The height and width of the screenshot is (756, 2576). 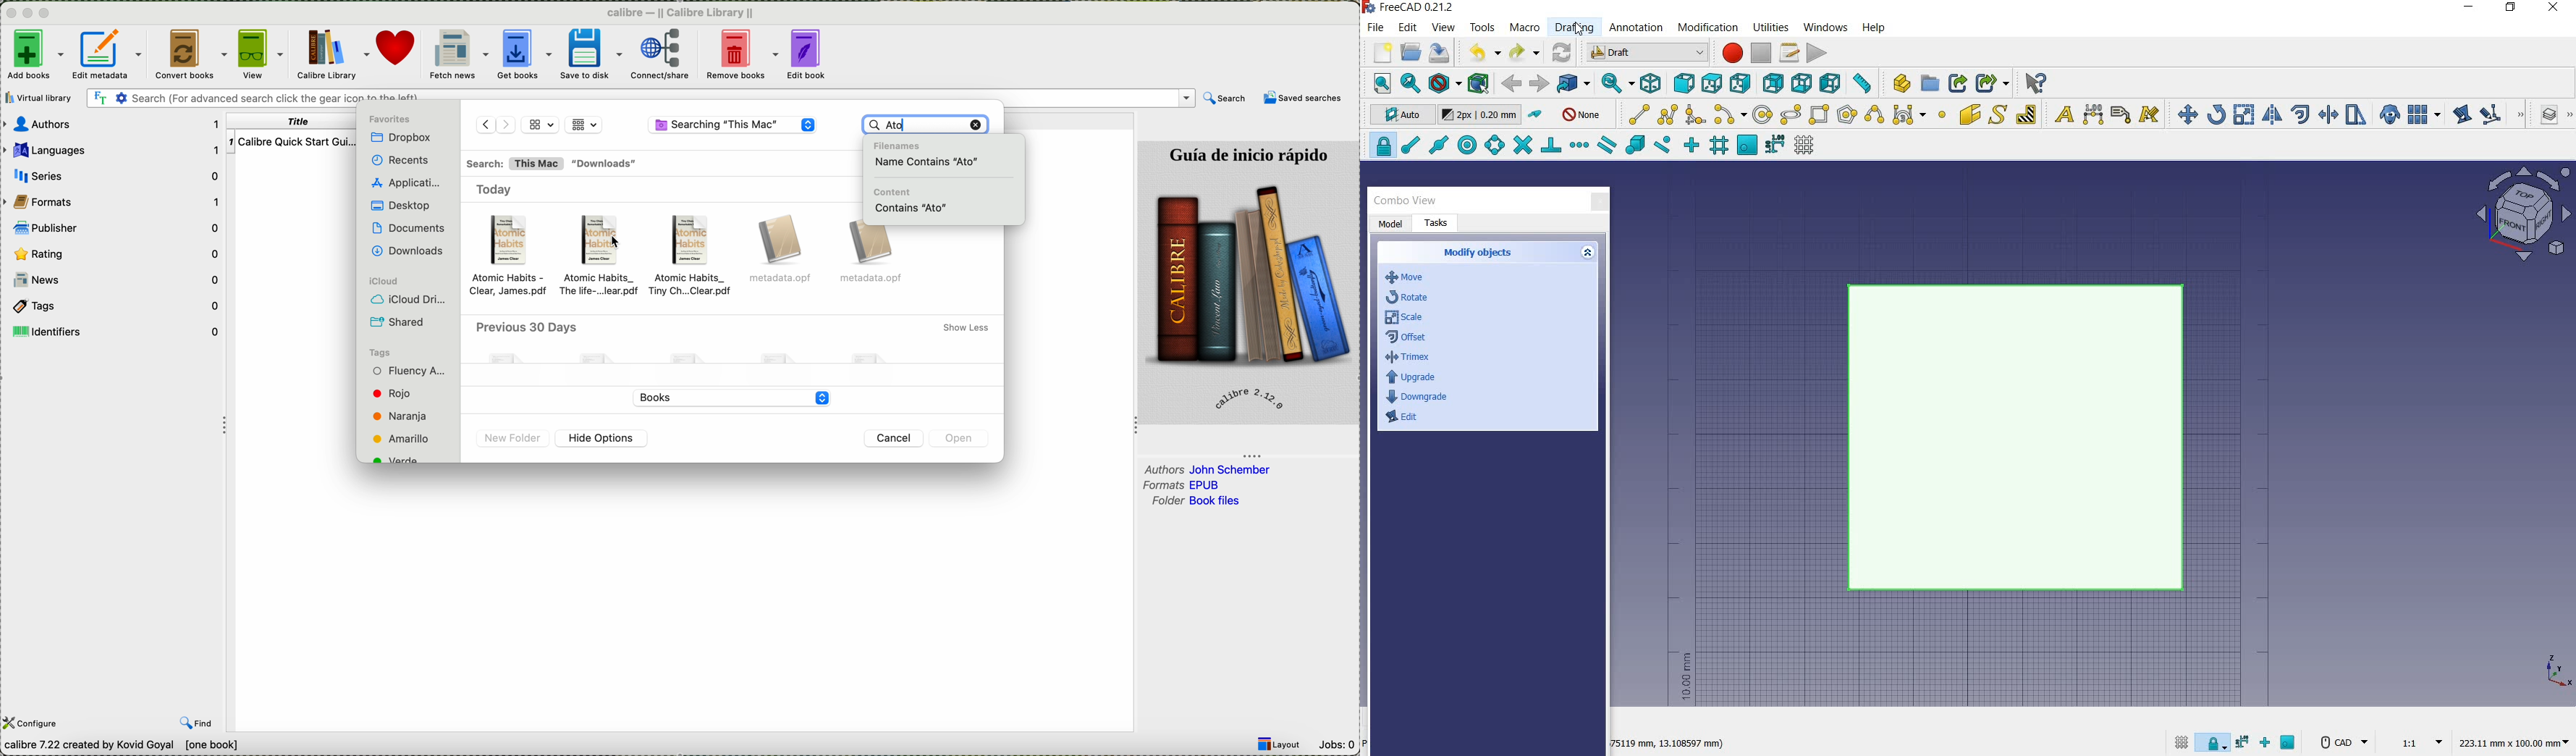 What do you see at coordinates (913, 124) in the screenshot?
I see `Alto` at bounding box center [913, 124].